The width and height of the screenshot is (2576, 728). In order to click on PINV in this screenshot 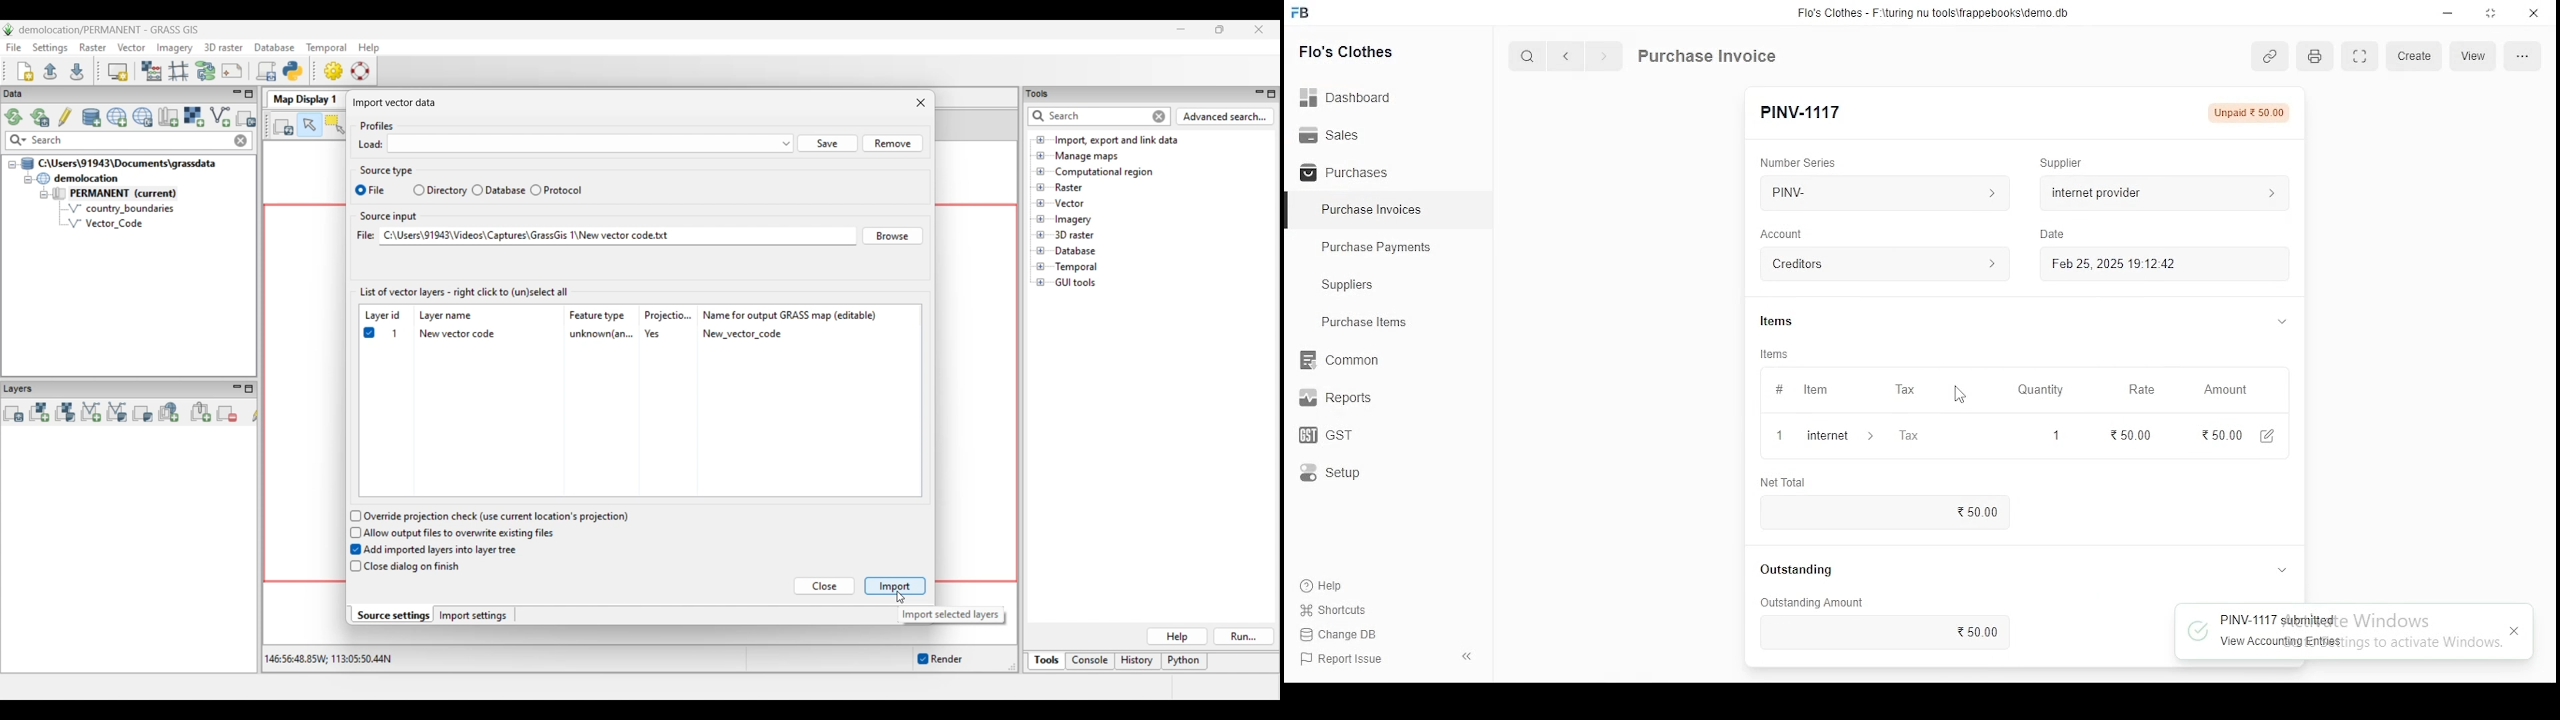, I will do `click(1884, 193)`.